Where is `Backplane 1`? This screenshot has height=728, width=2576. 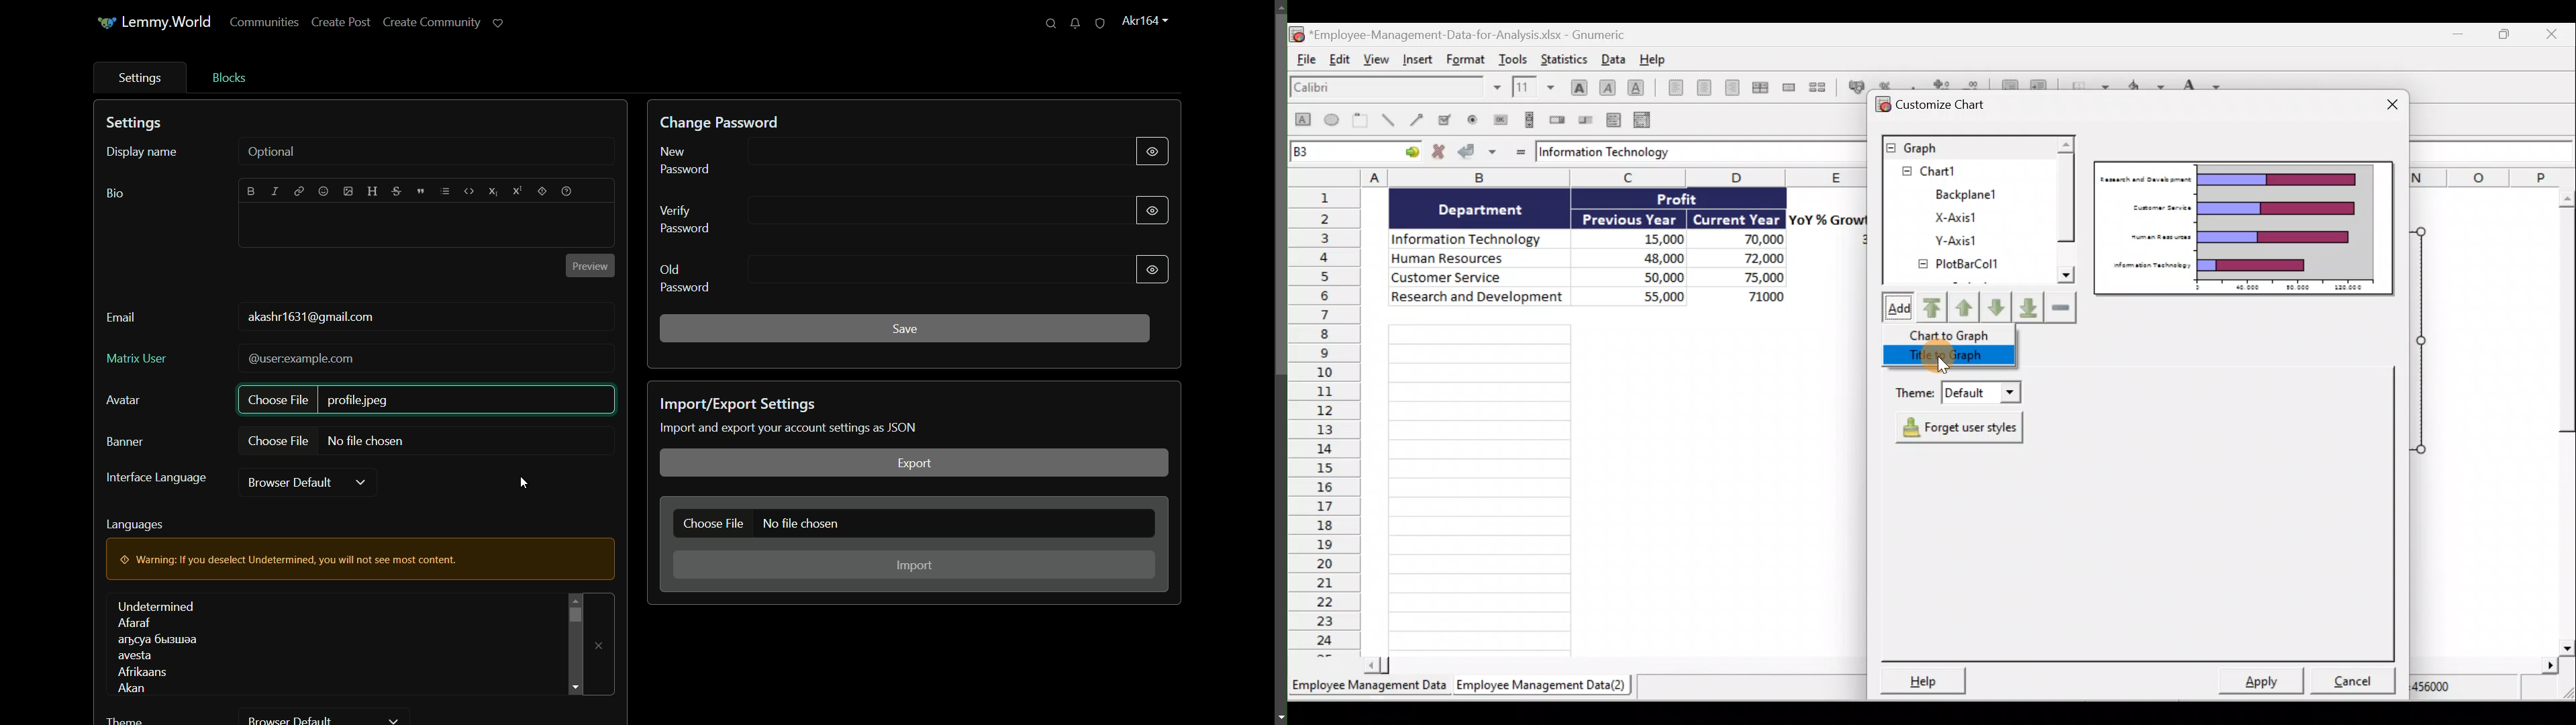 Backplane 1 is located at coordinates (1961, 192).